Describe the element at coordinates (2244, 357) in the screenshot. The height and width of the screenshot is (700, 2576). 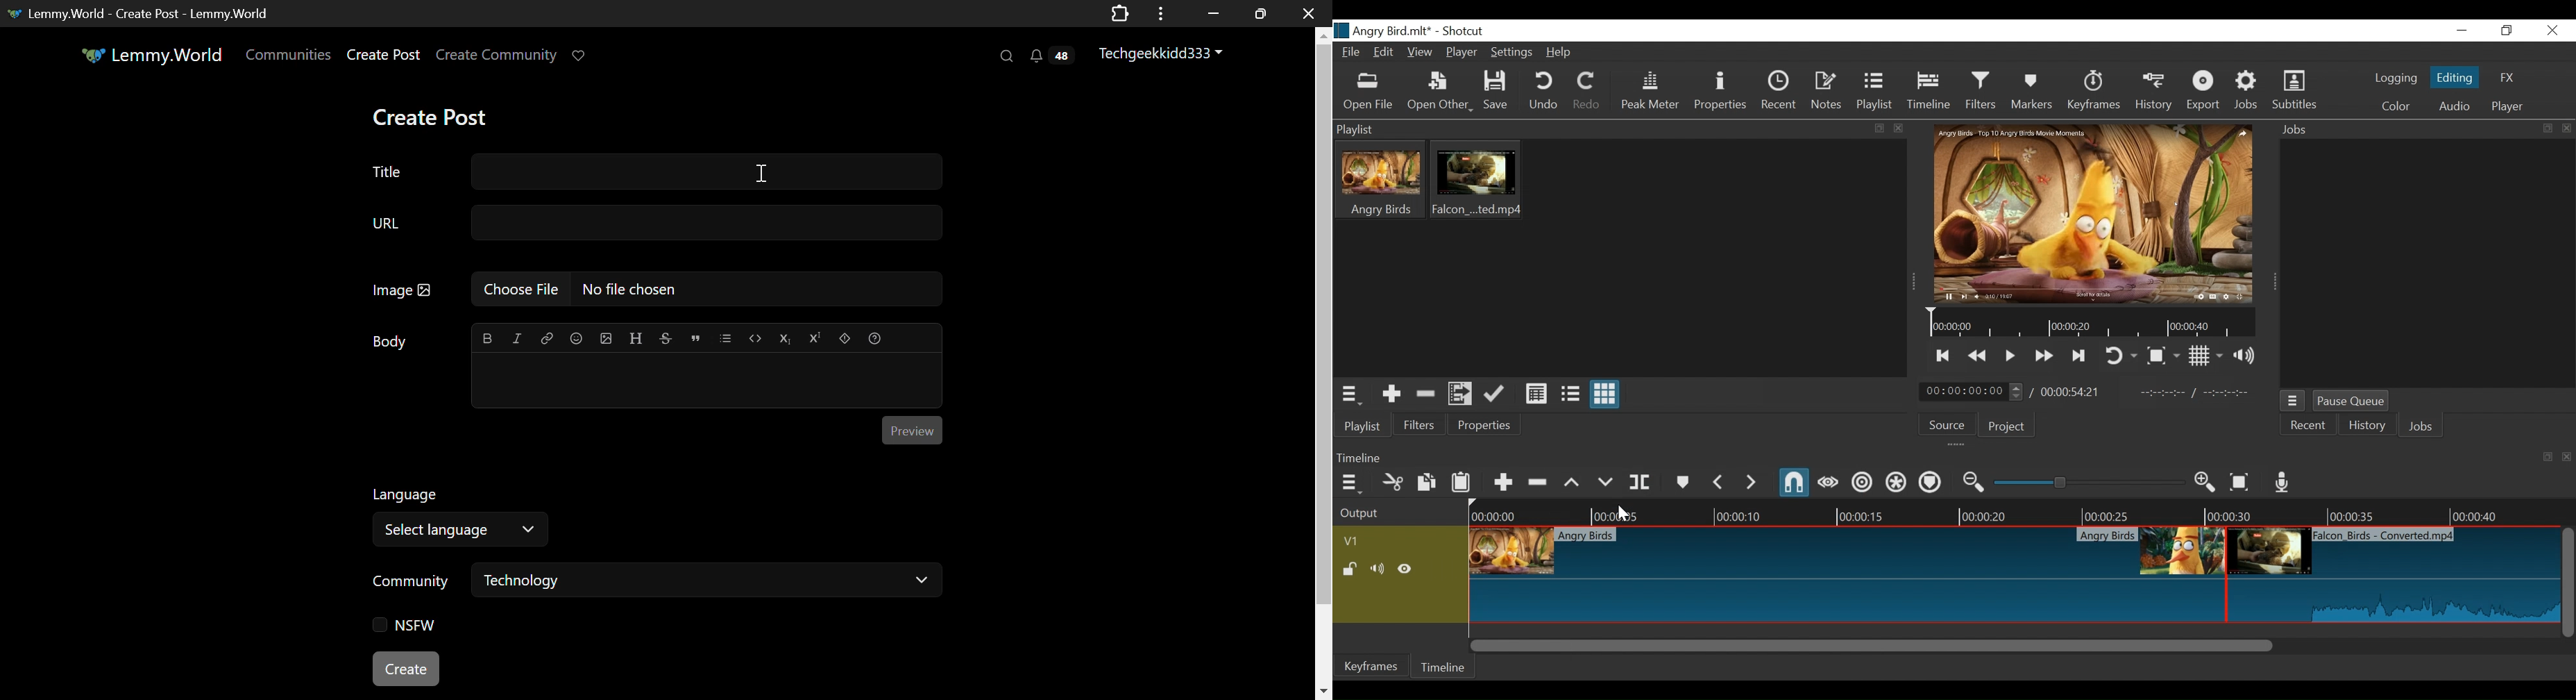
I see `Show volume control` at that location.